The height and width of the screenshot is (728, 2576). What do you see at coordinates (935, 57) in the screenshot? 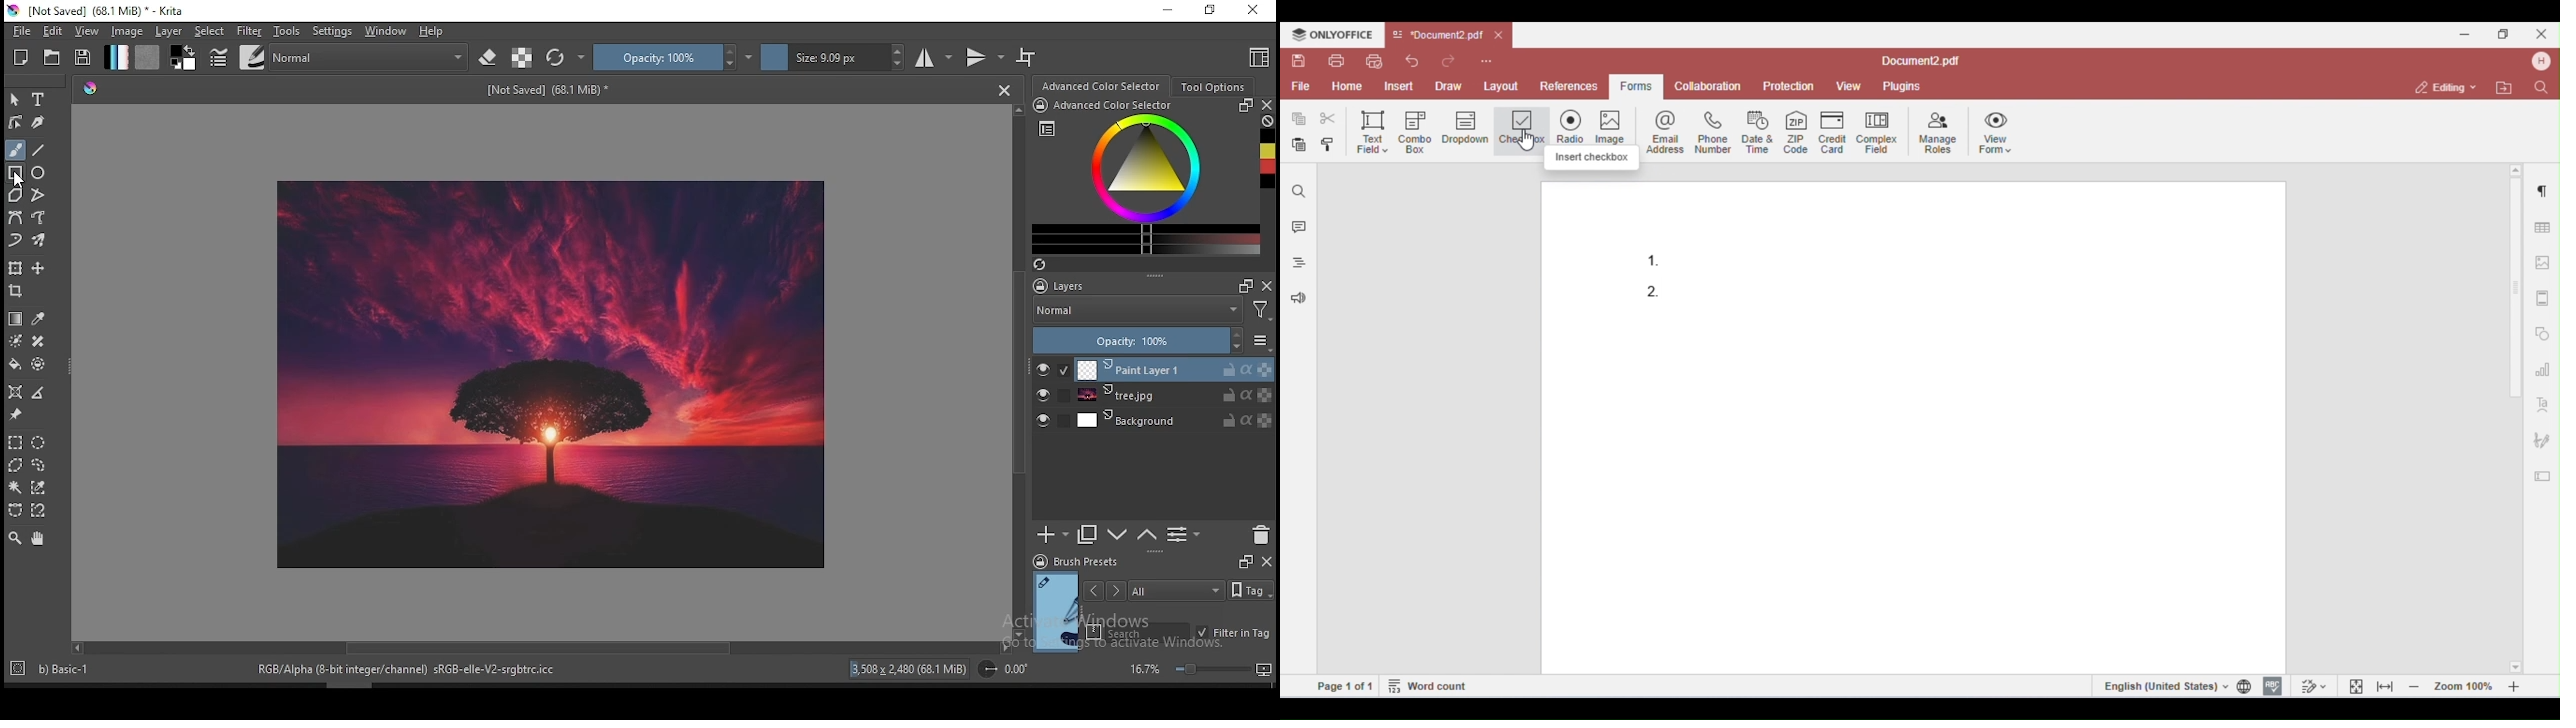
I see `horizontal mirror tool` at bounding box center [935, 57].